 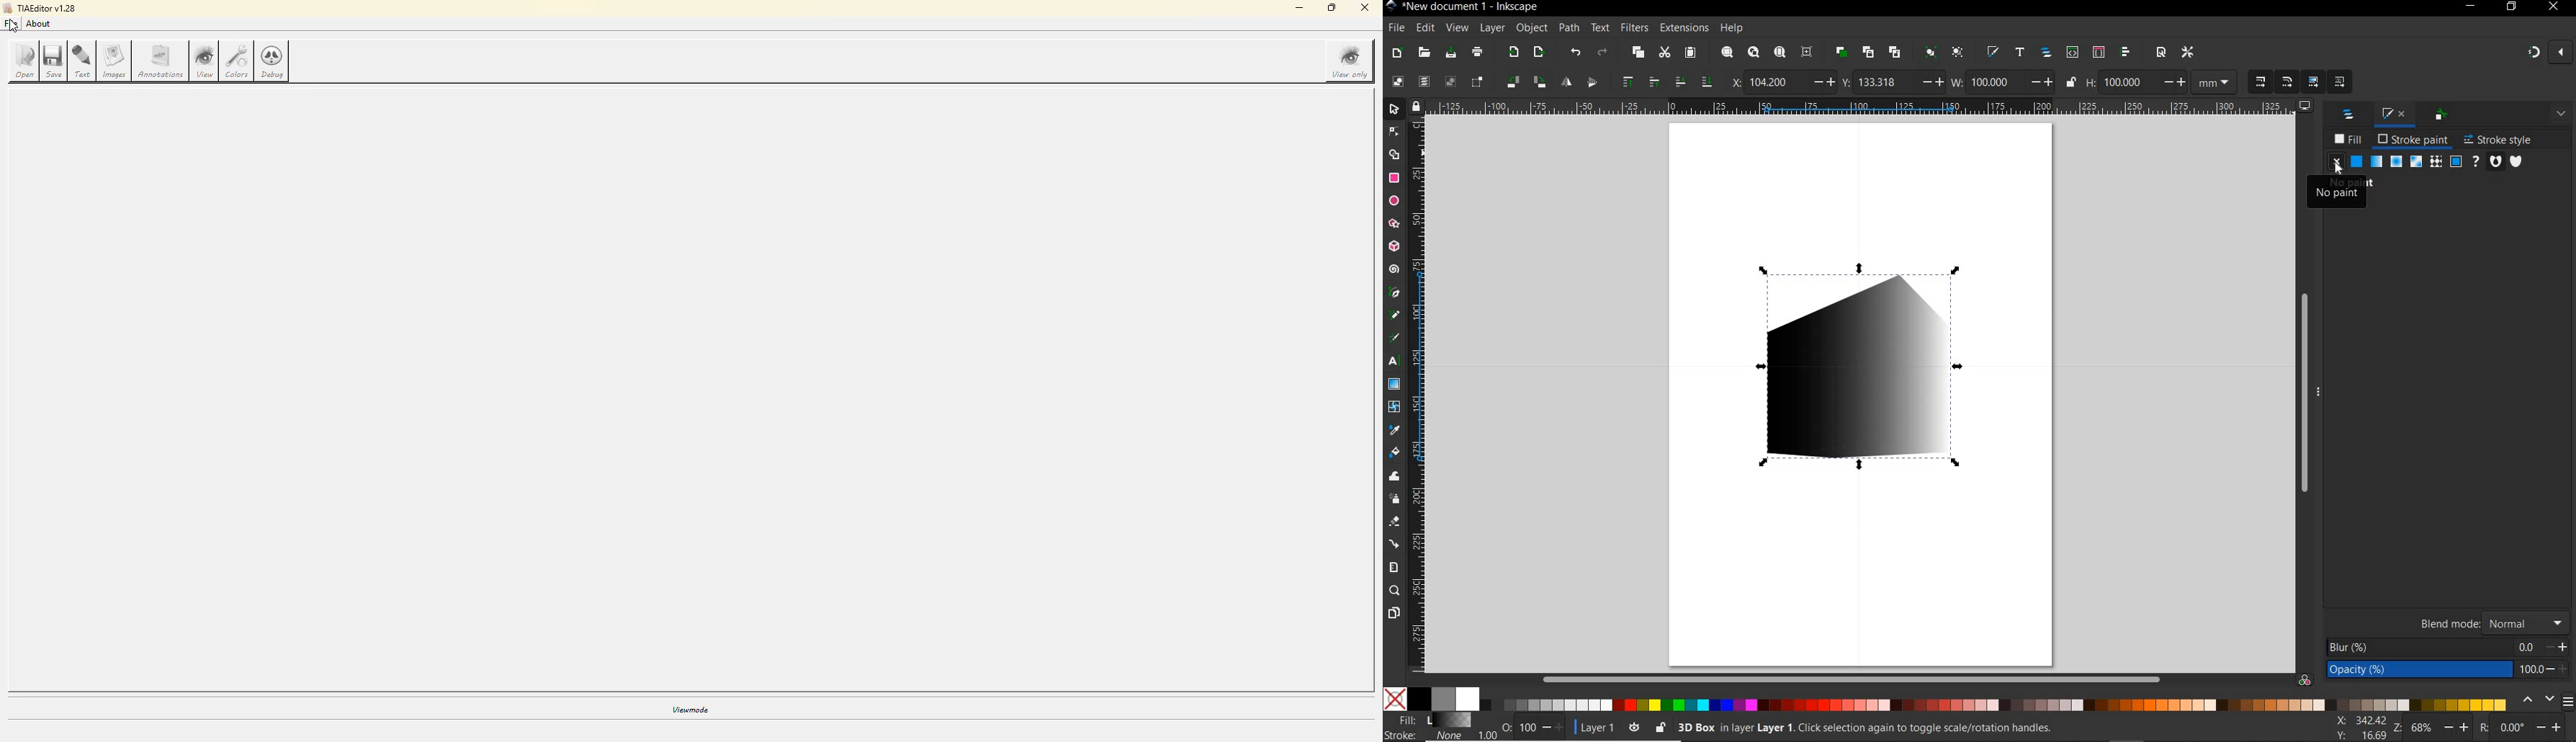 What do you see at coordinates (1394, 566) in the screenshot?
I see `MEASURE TOOL` at bounding box center [1394, 566].